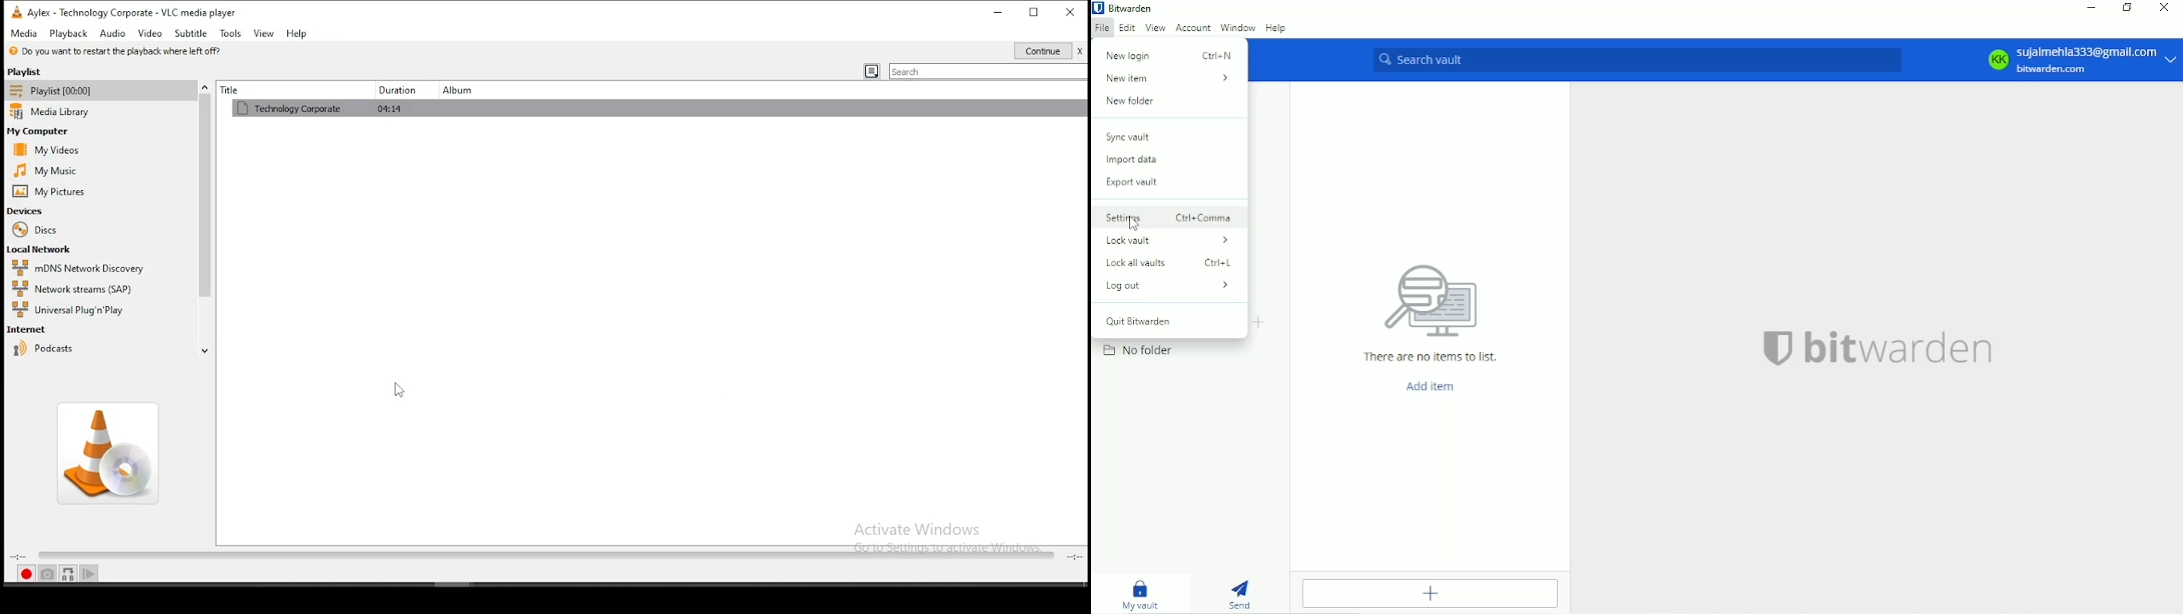  Describe the element at coordinates (1877, 347) in the screenshot. I see `bitwarden` at that location.